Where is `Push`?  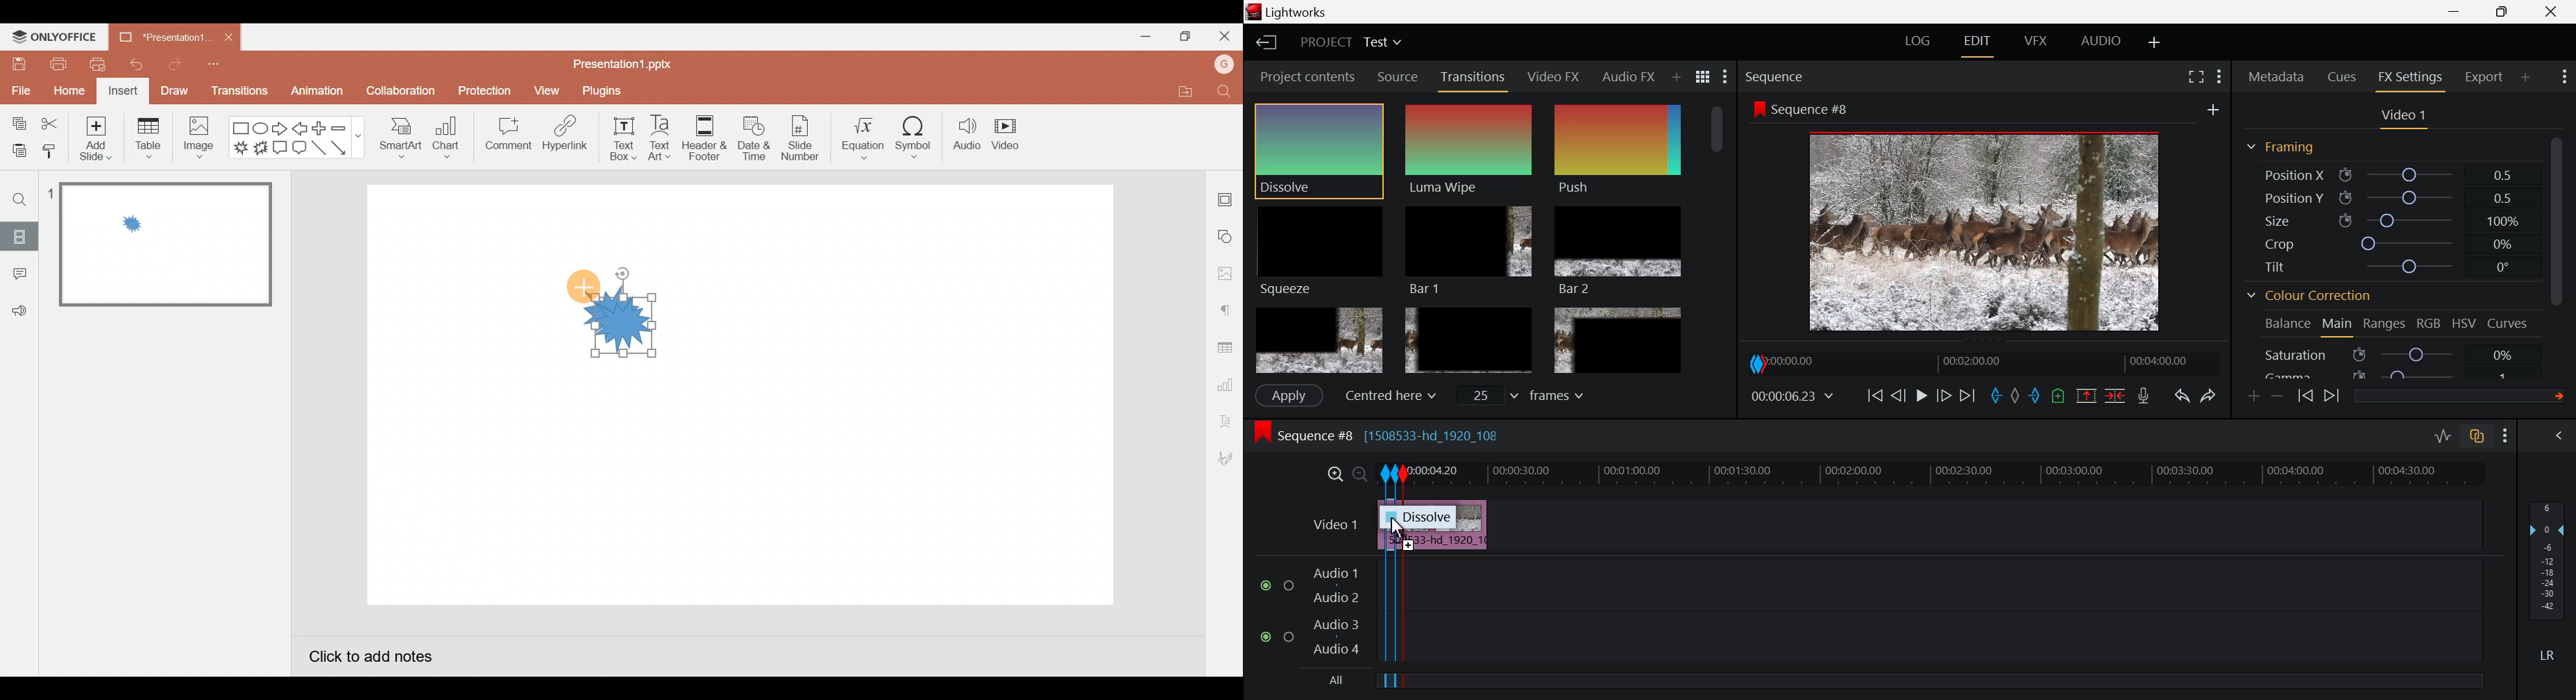 Push is located at coordinates (1618, 149).